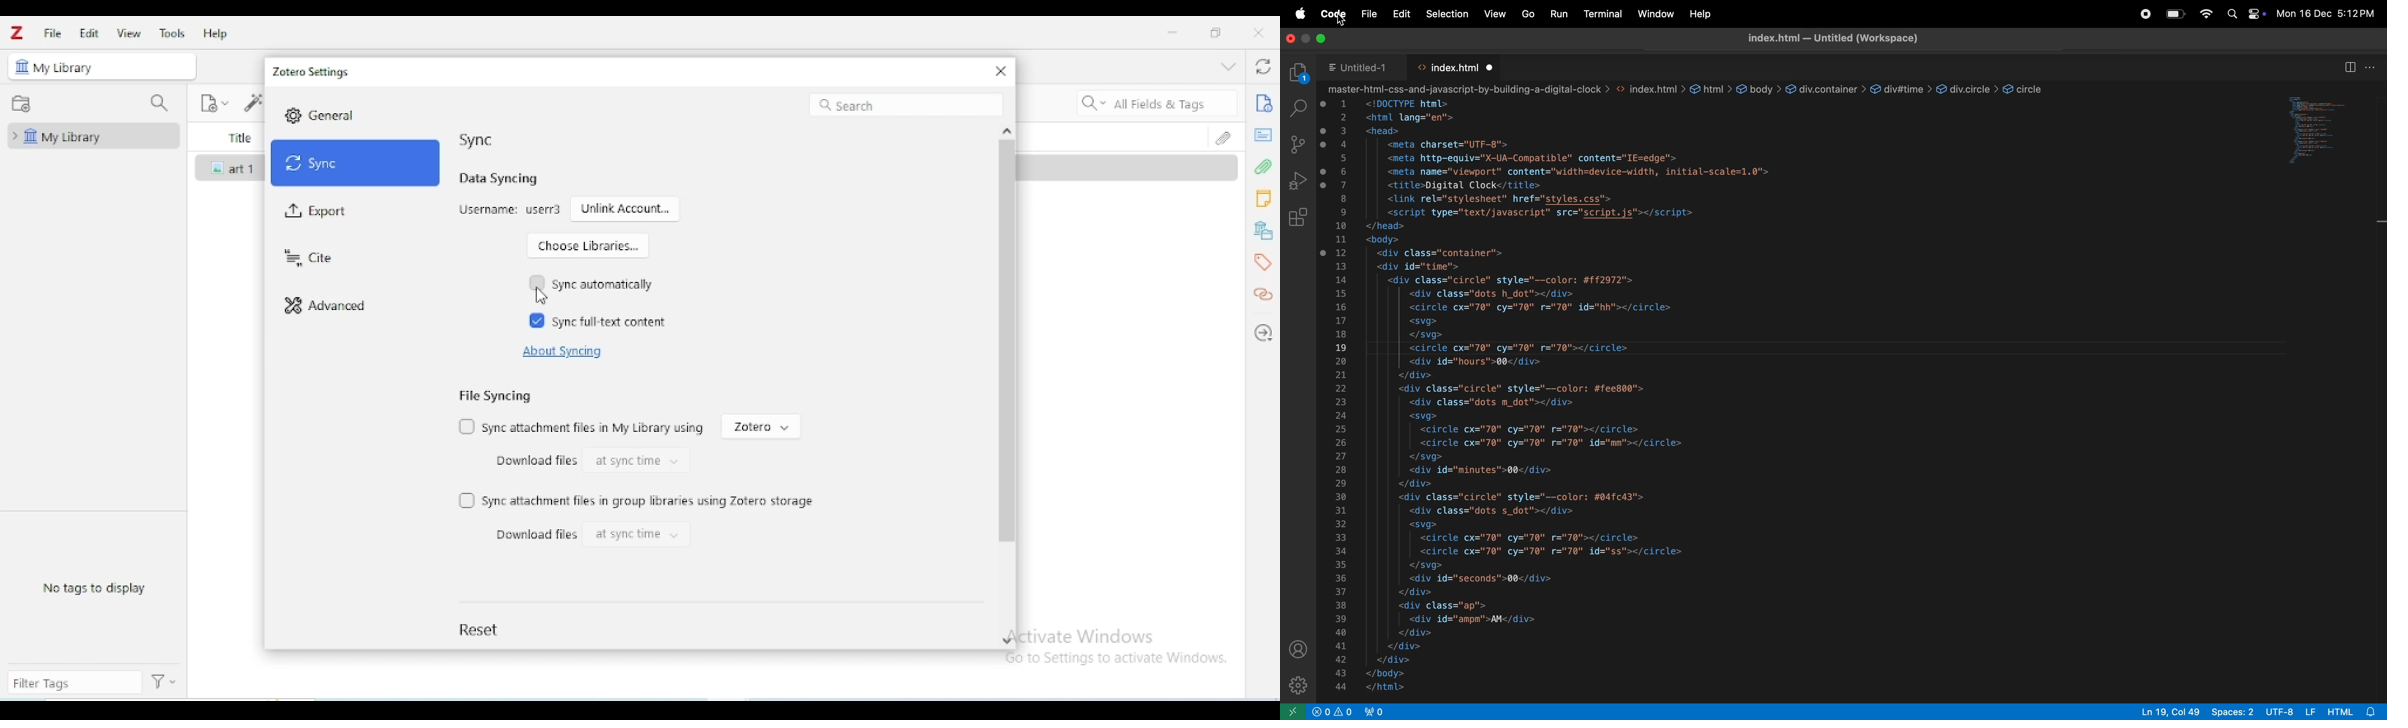 The height and width of the screenshot is (728, 2408). What do you see at coordinates (1215, 32) in the screenshot?
I see `maximize` at bounding box center [1215, 32].